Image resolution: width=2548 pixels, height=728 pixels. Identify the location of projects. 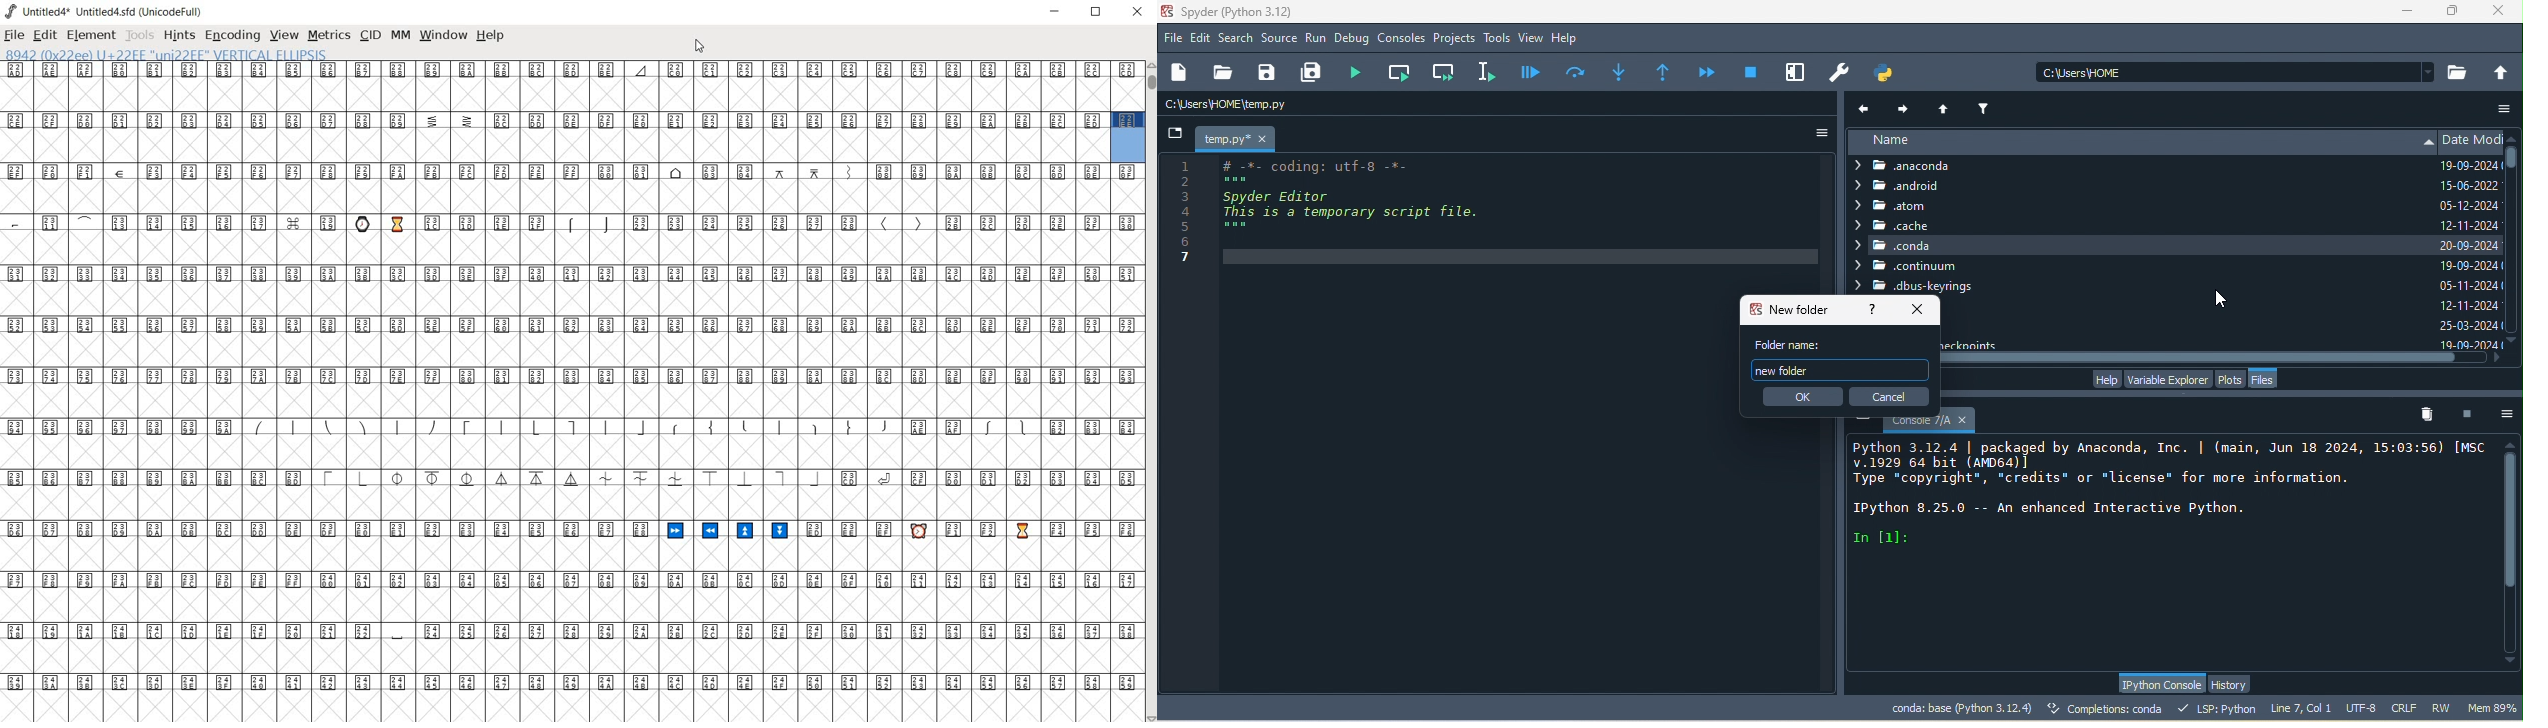
(1455, 39).